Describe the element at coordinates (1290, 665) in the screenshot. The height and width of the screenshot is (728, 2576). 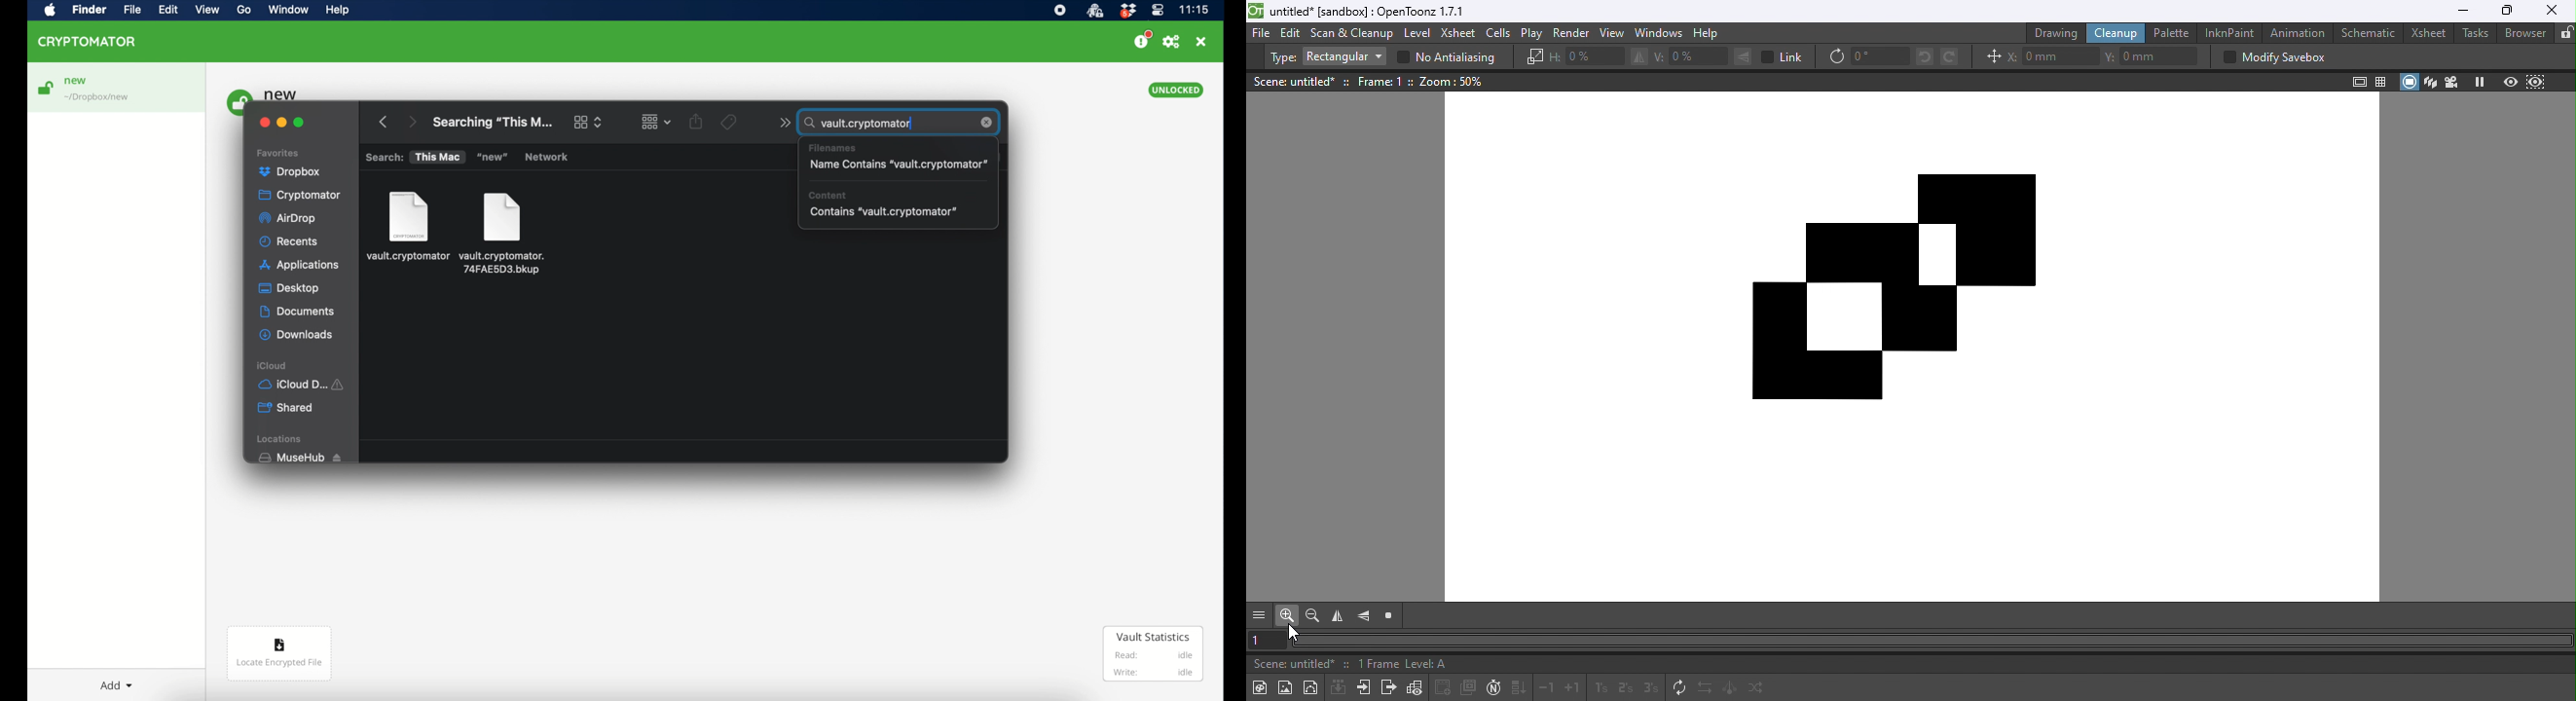
I see `File name` at that location.